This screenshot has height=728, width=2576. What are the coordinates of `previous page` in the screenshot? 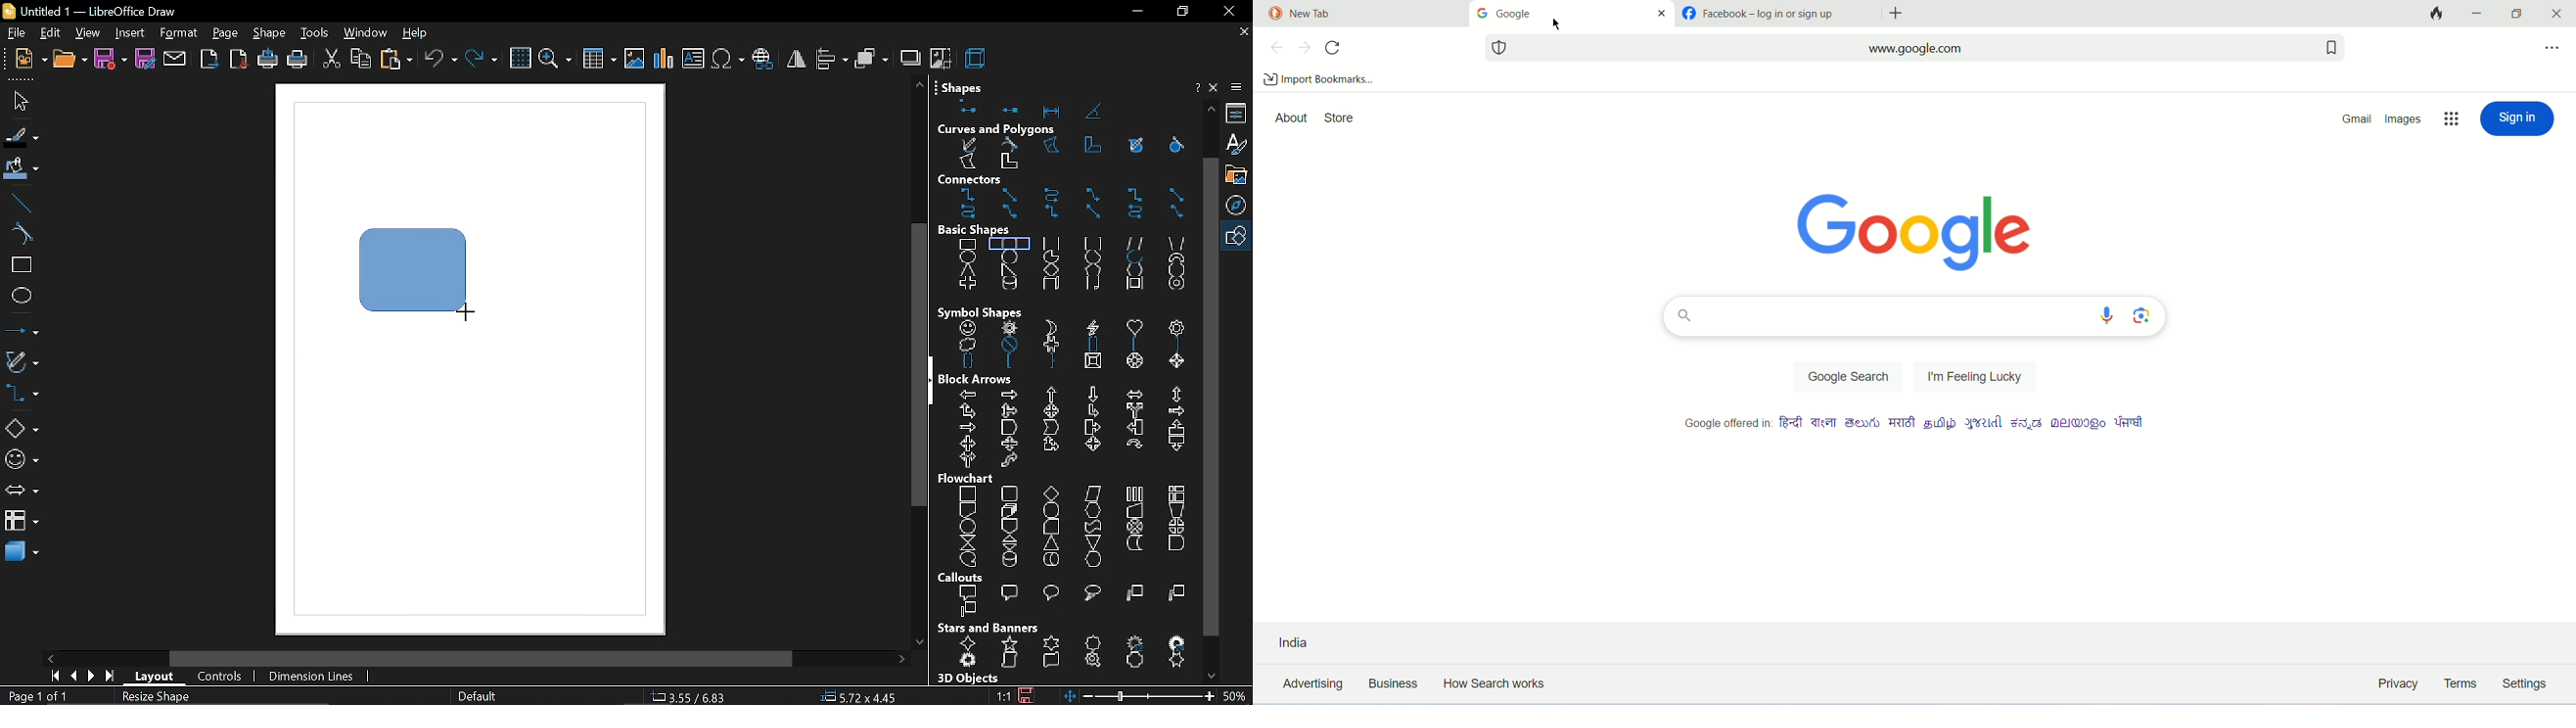 It's located at (72, 677).